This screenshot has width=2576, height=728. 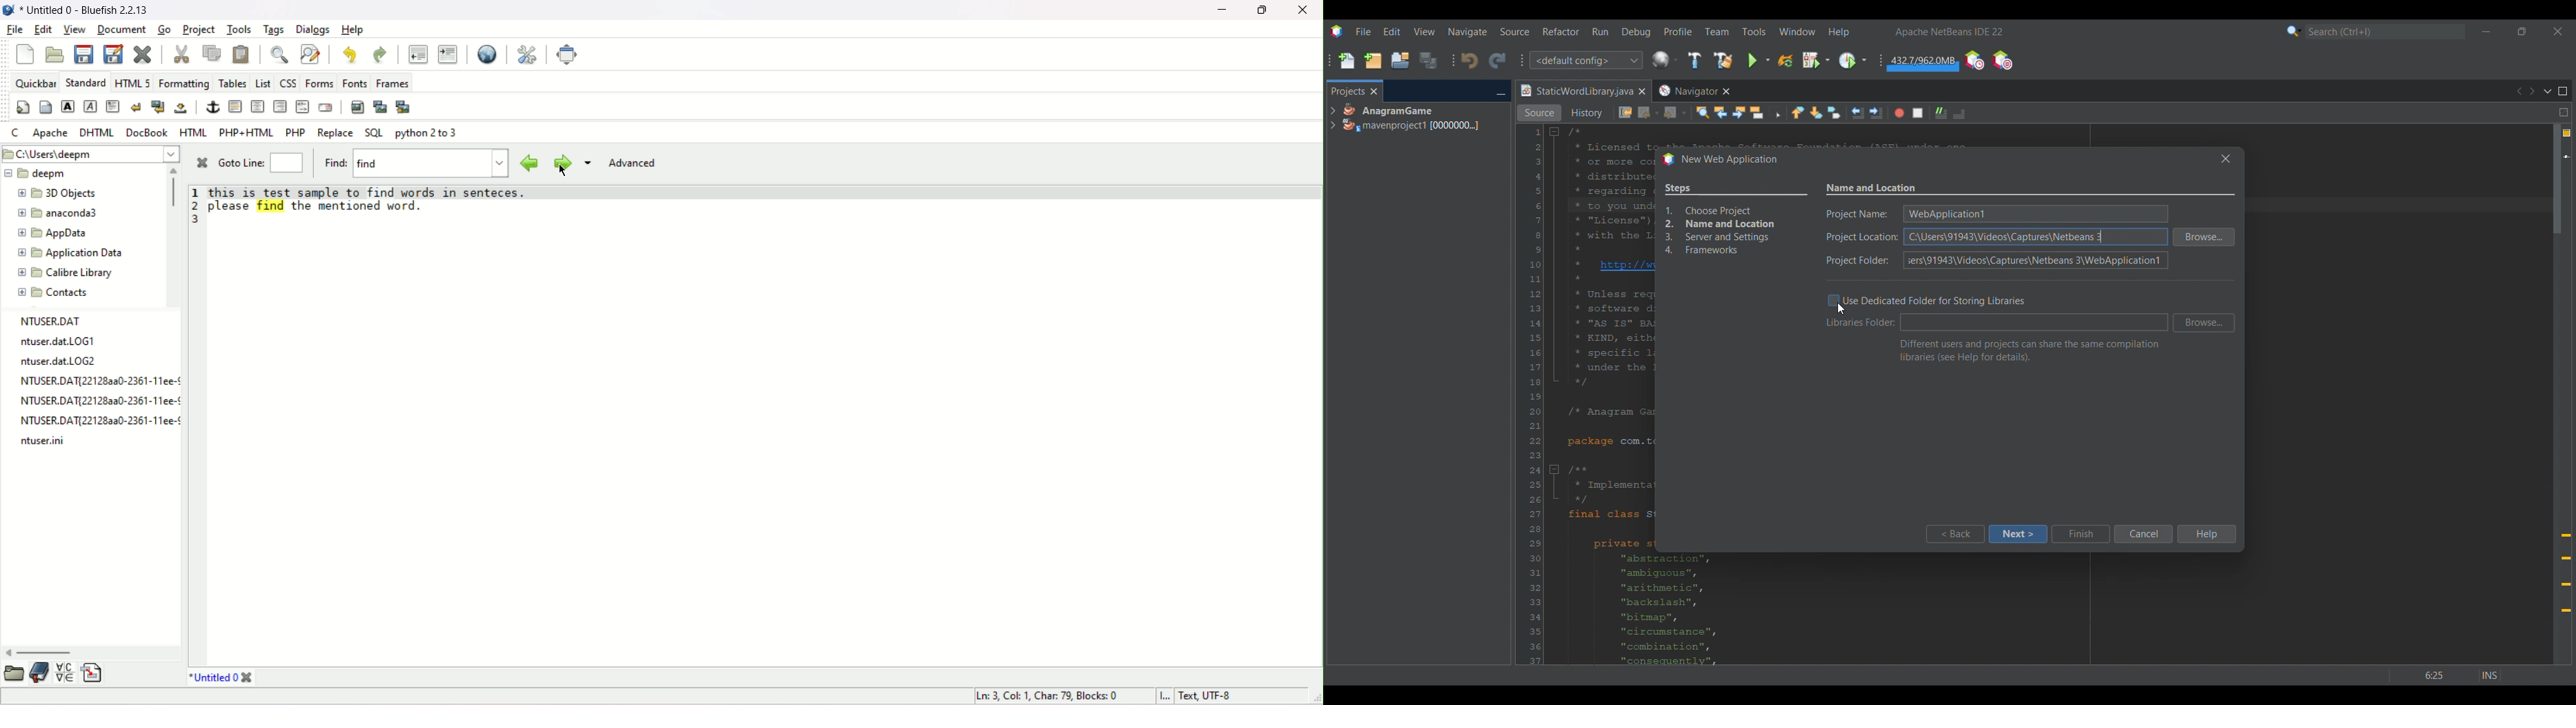 What do you see at coordinates (1346, 61) in the screenshot?
I see `New file` at bounding box center [1346, 61].